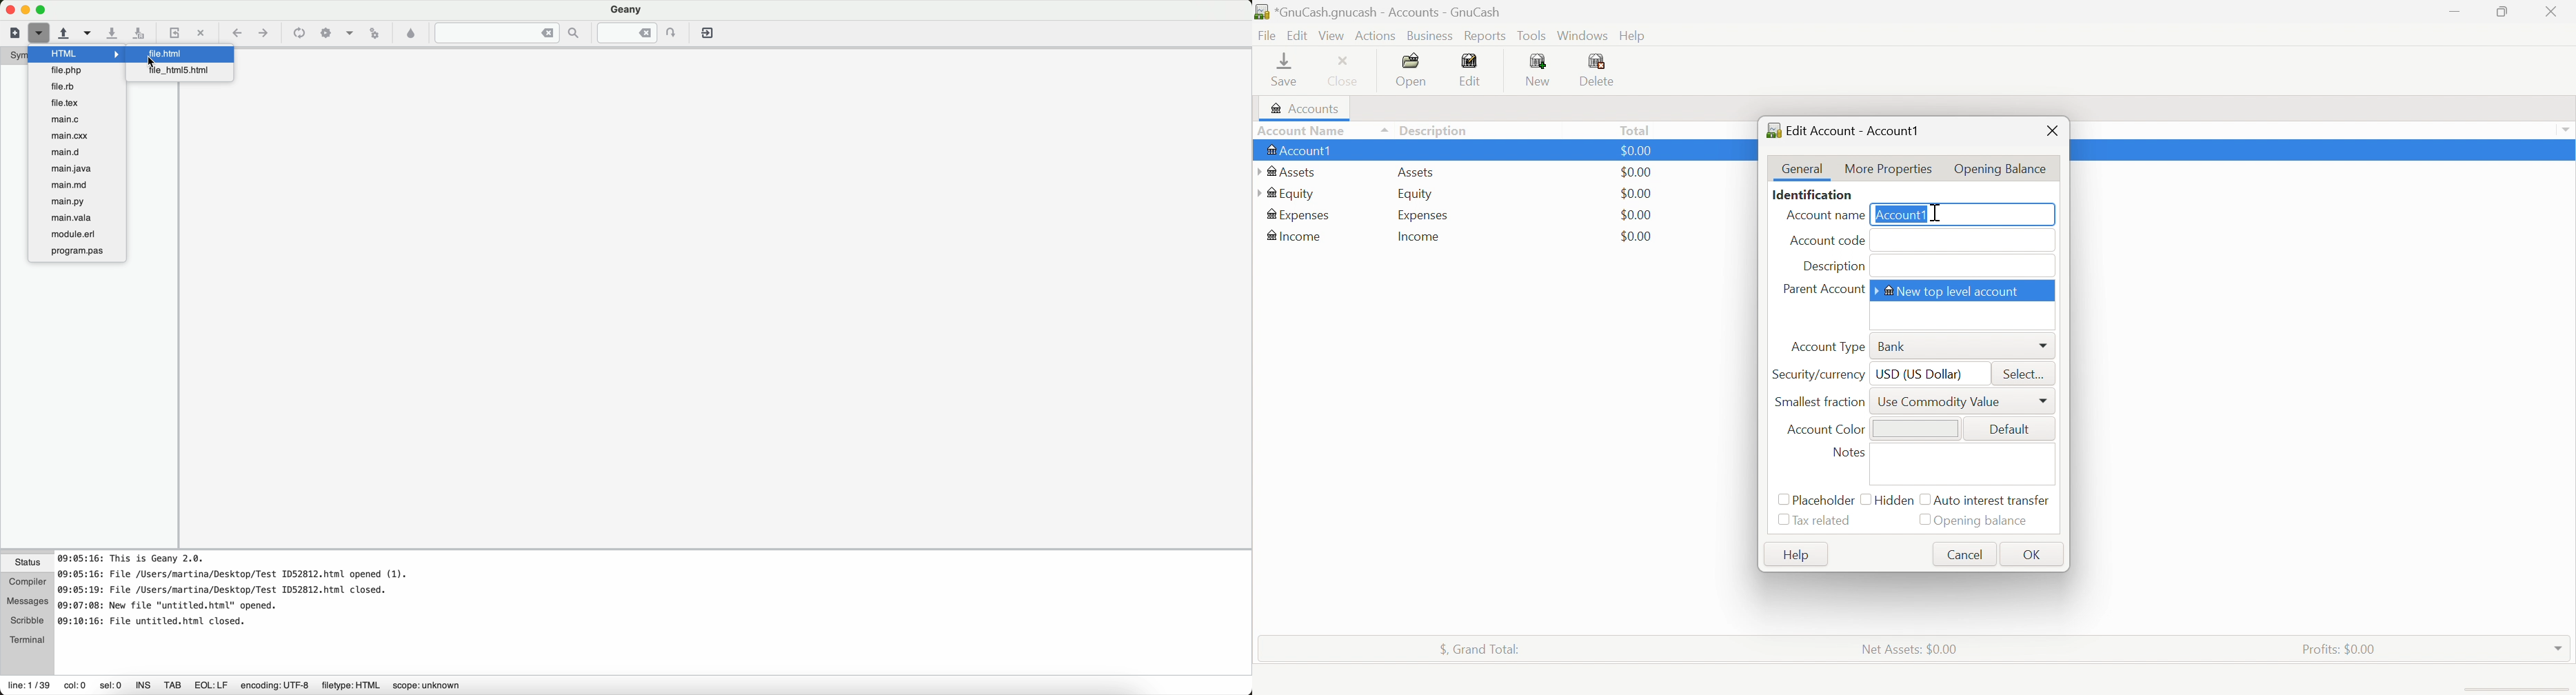 This screenshot has width=2576, height=700. Describe the element at coordinates (1416, 196) in the screenshot. I see `Equity` at that location.